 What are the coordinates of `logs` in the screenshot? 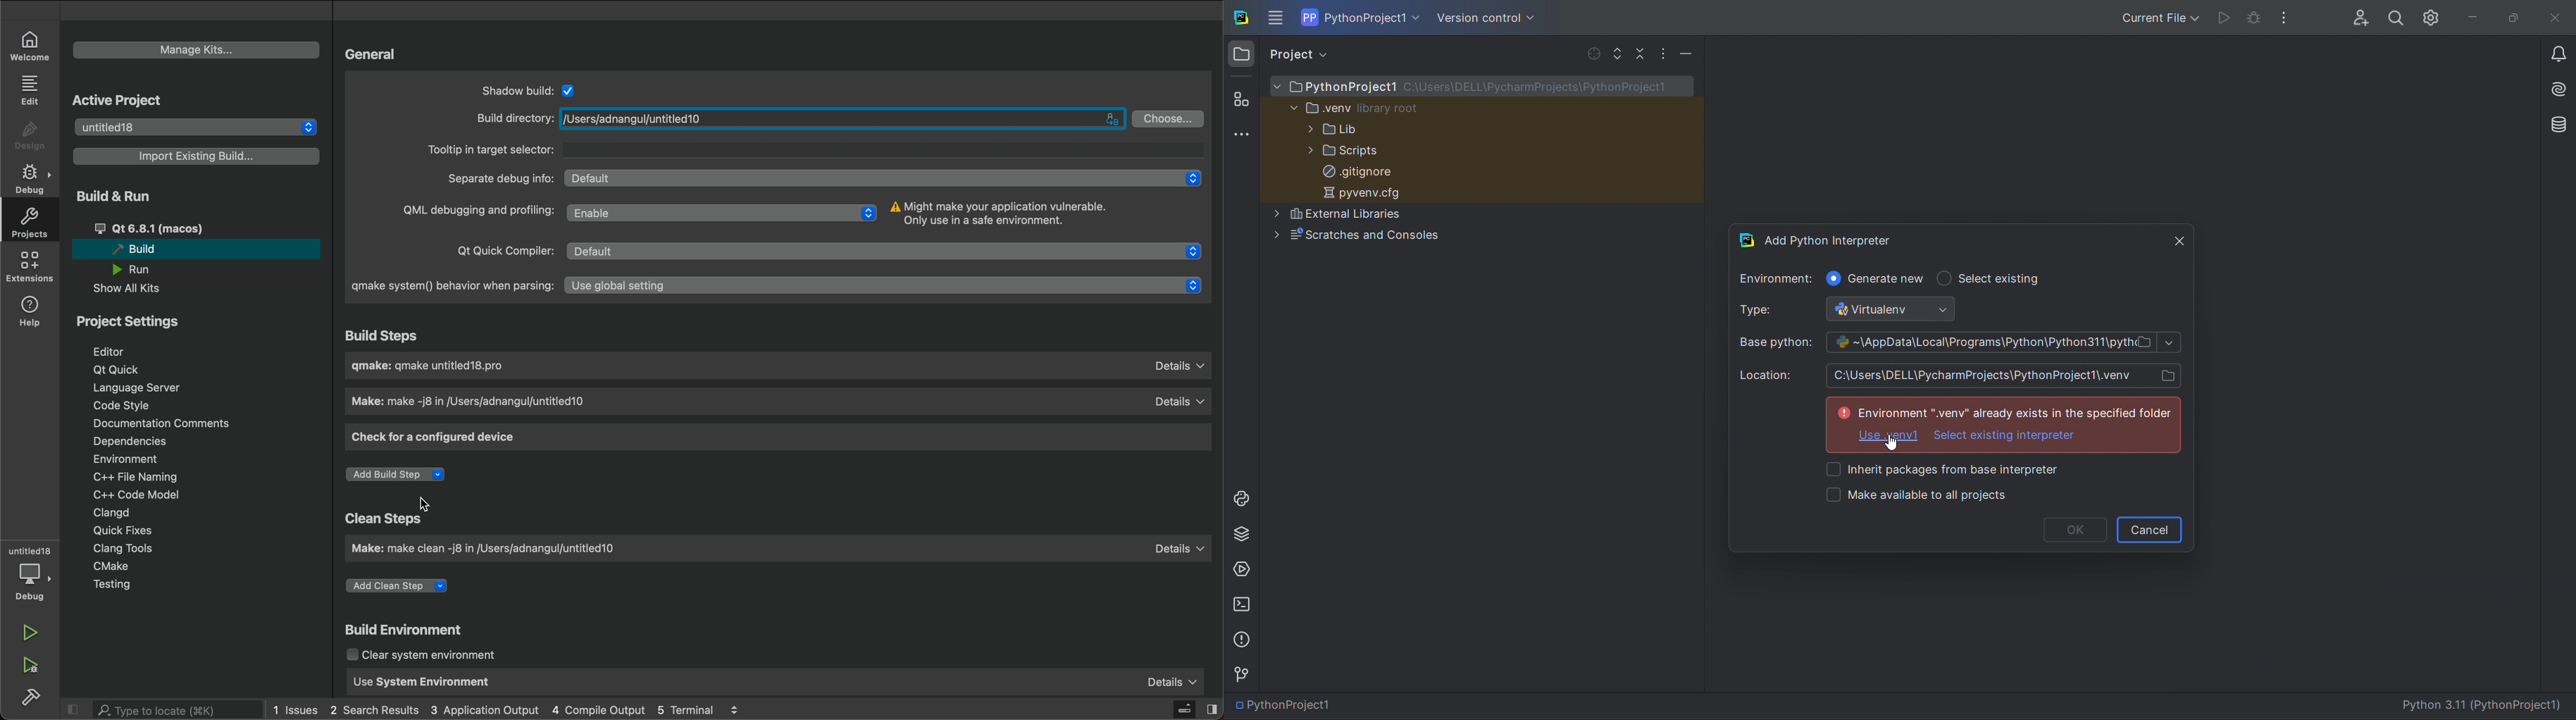 It's located at (736, 708).